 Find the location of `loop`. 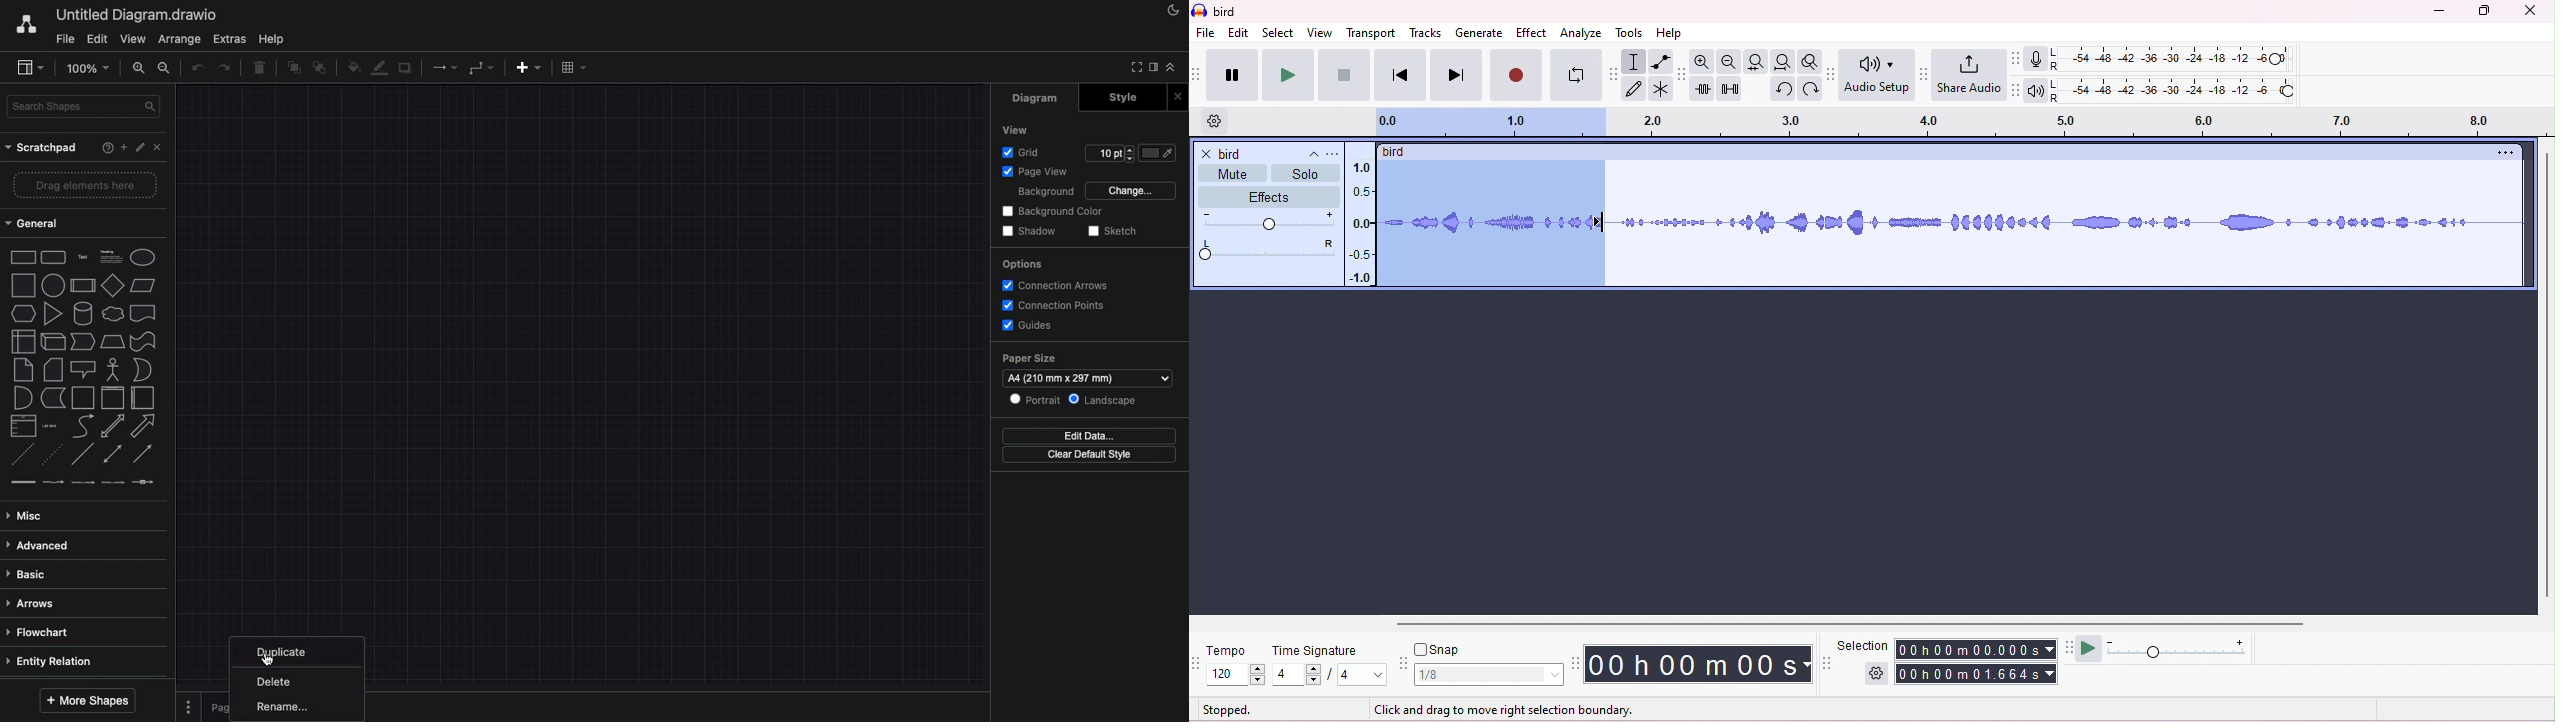

loop is located at coordinates (1576, 75).